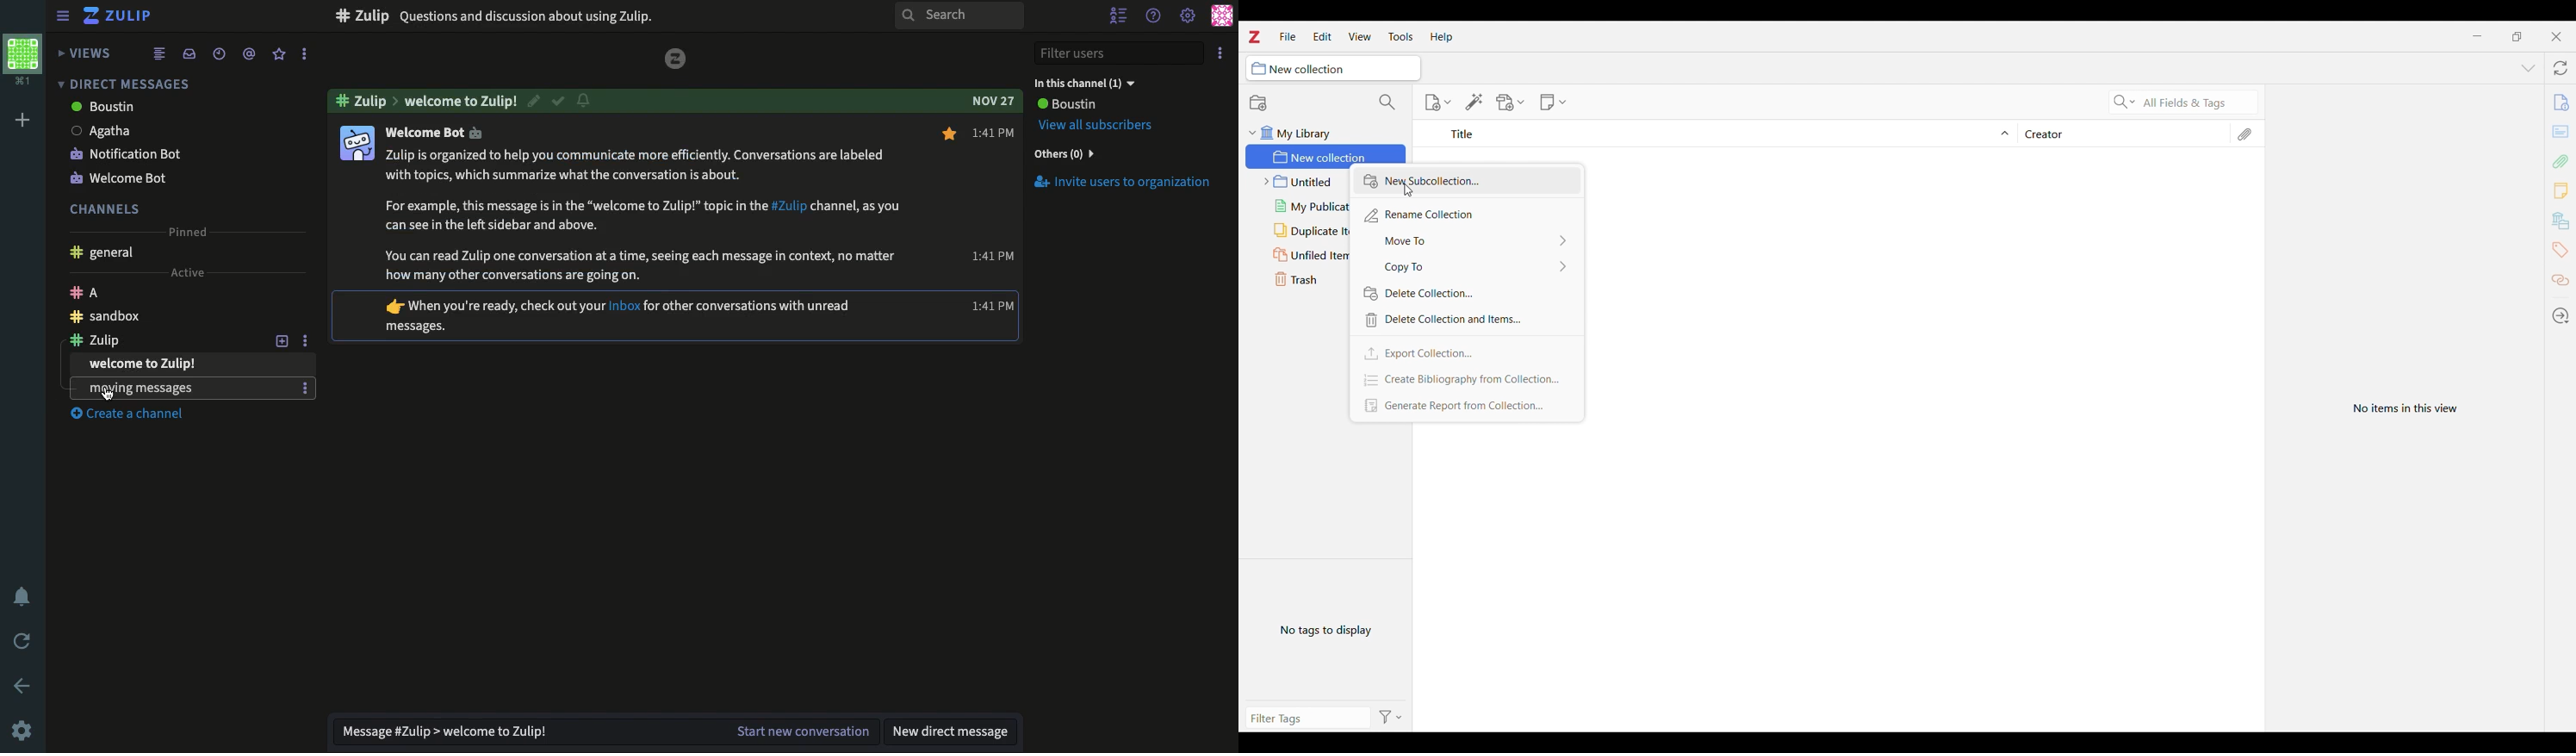 This screenshot has height=756, width=2576. Describe the element at coordinates (1299, 254) in the screenshot. I see `Unfiled items folder` at that location.